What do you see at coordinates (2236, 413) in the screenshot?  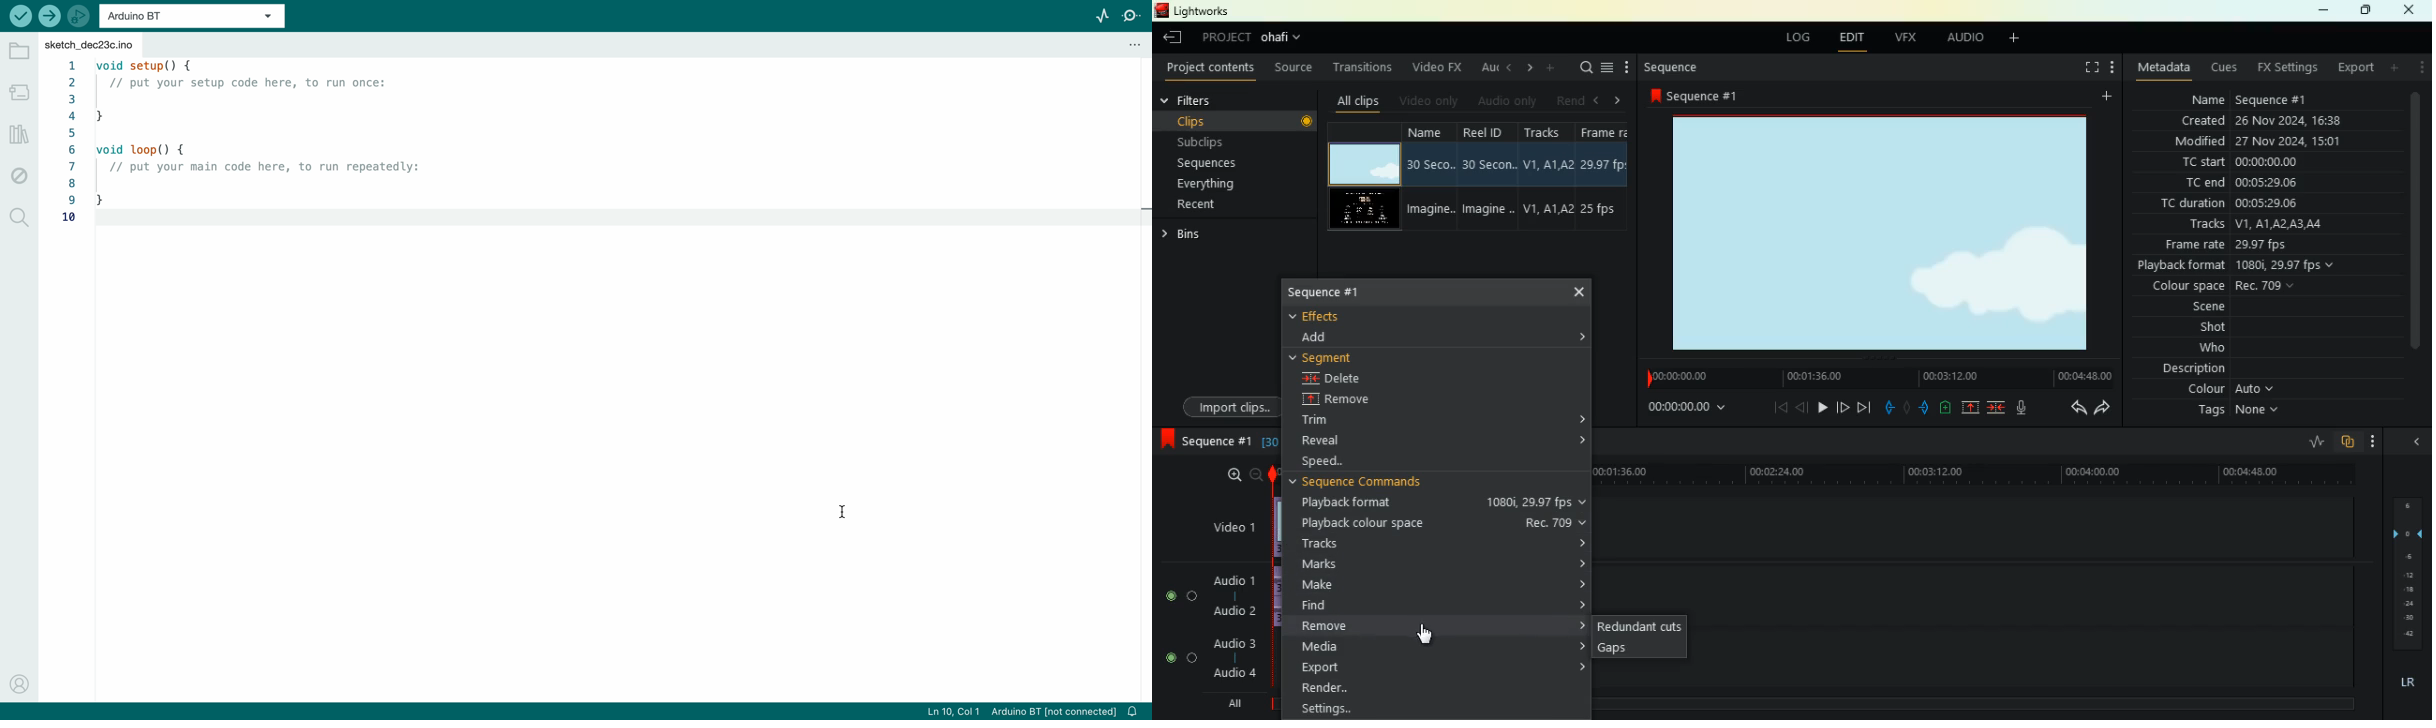 I see `tags None` at bounding box center [2236, 413].